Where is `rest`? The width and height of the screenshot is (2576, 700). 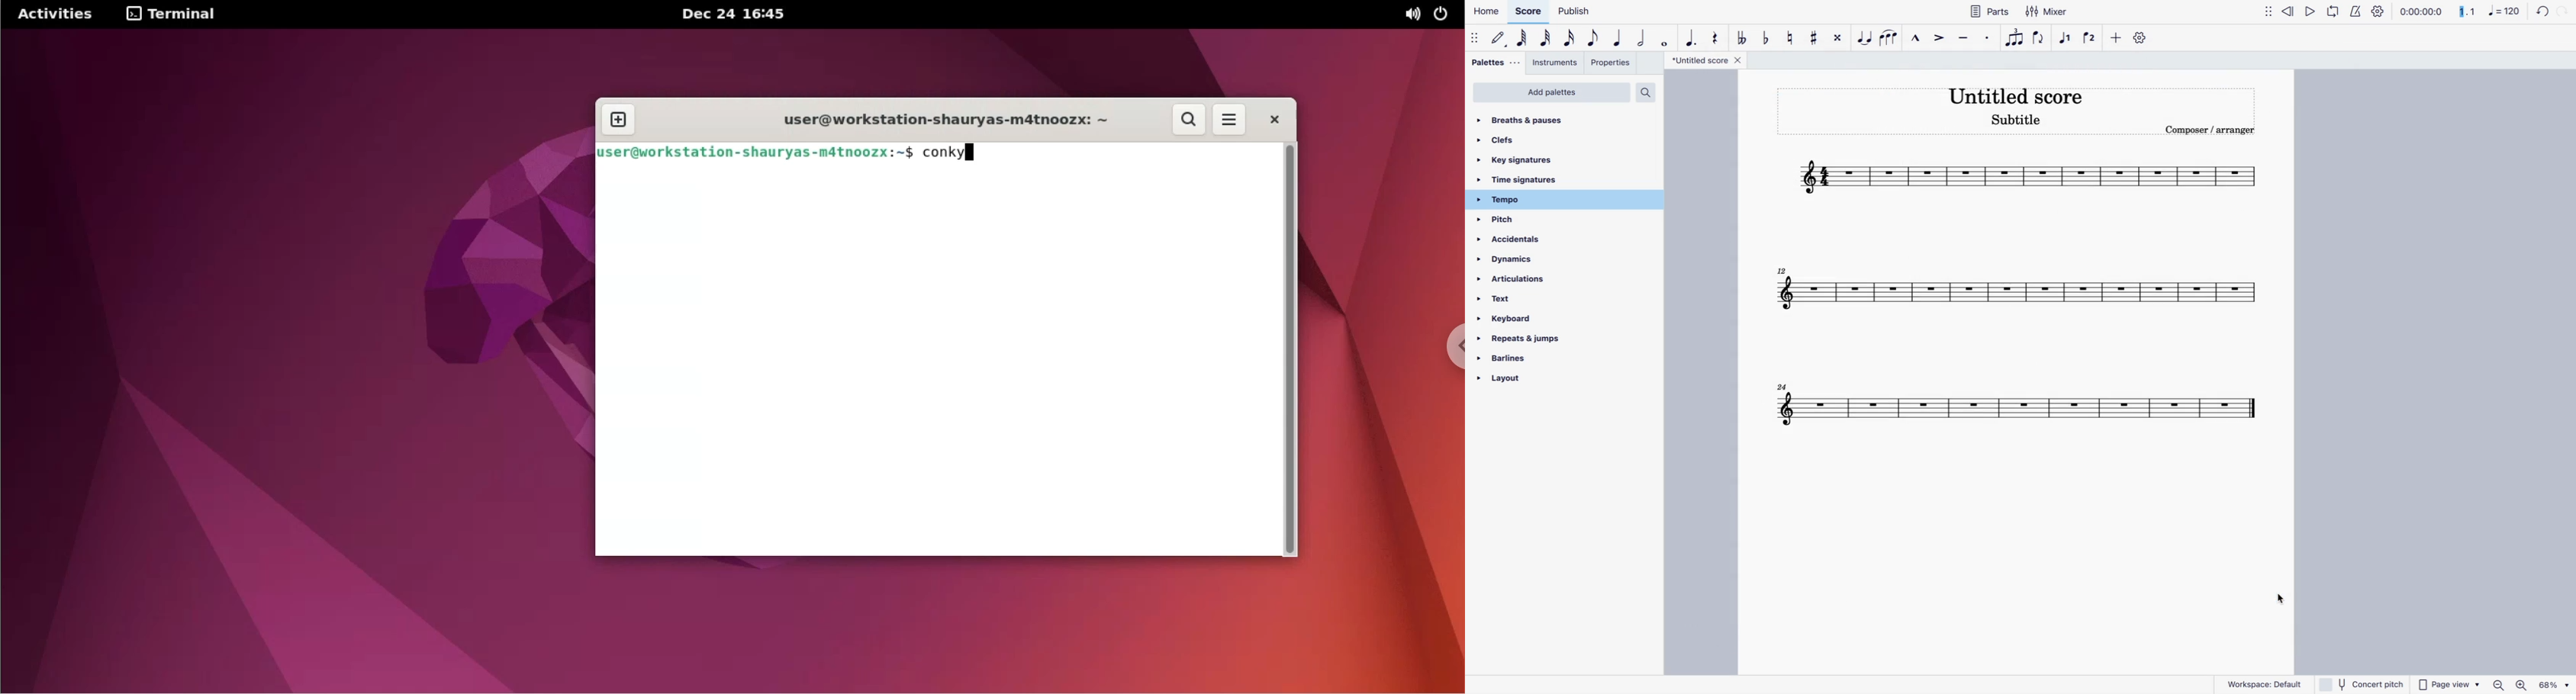 rest is located at coordinates (1718, 38).